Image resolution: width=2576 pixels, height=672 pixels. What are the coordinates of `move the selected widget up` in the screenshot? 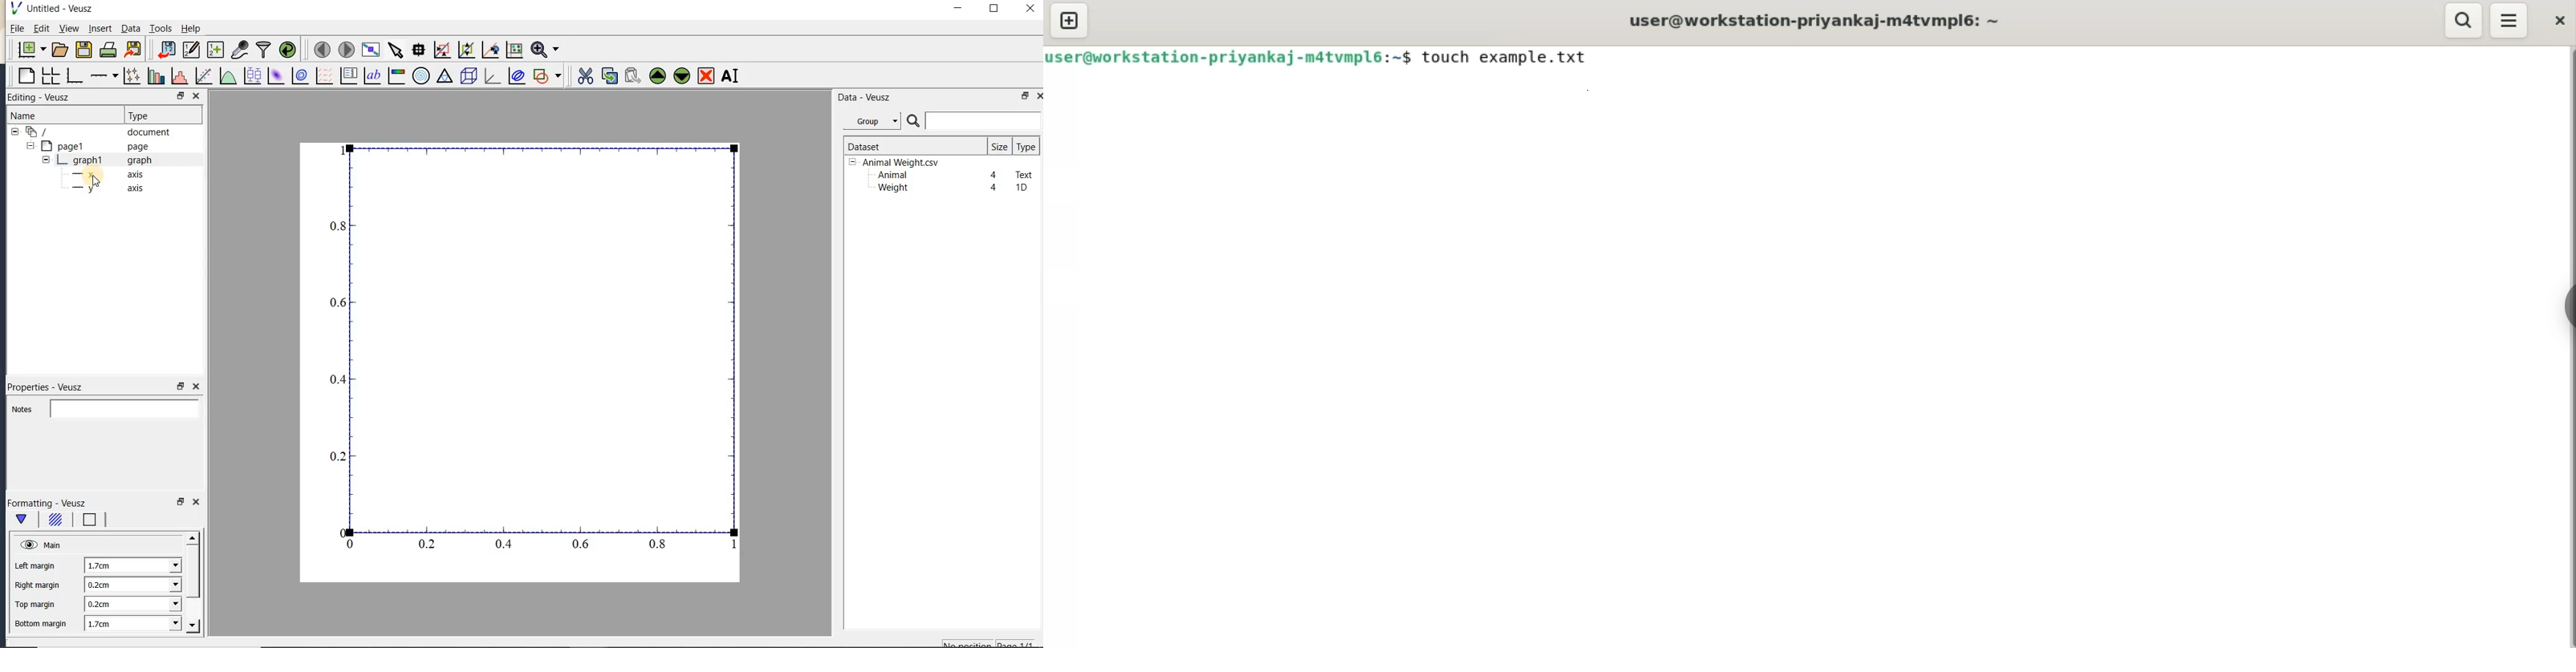 It's located at (658, 76).